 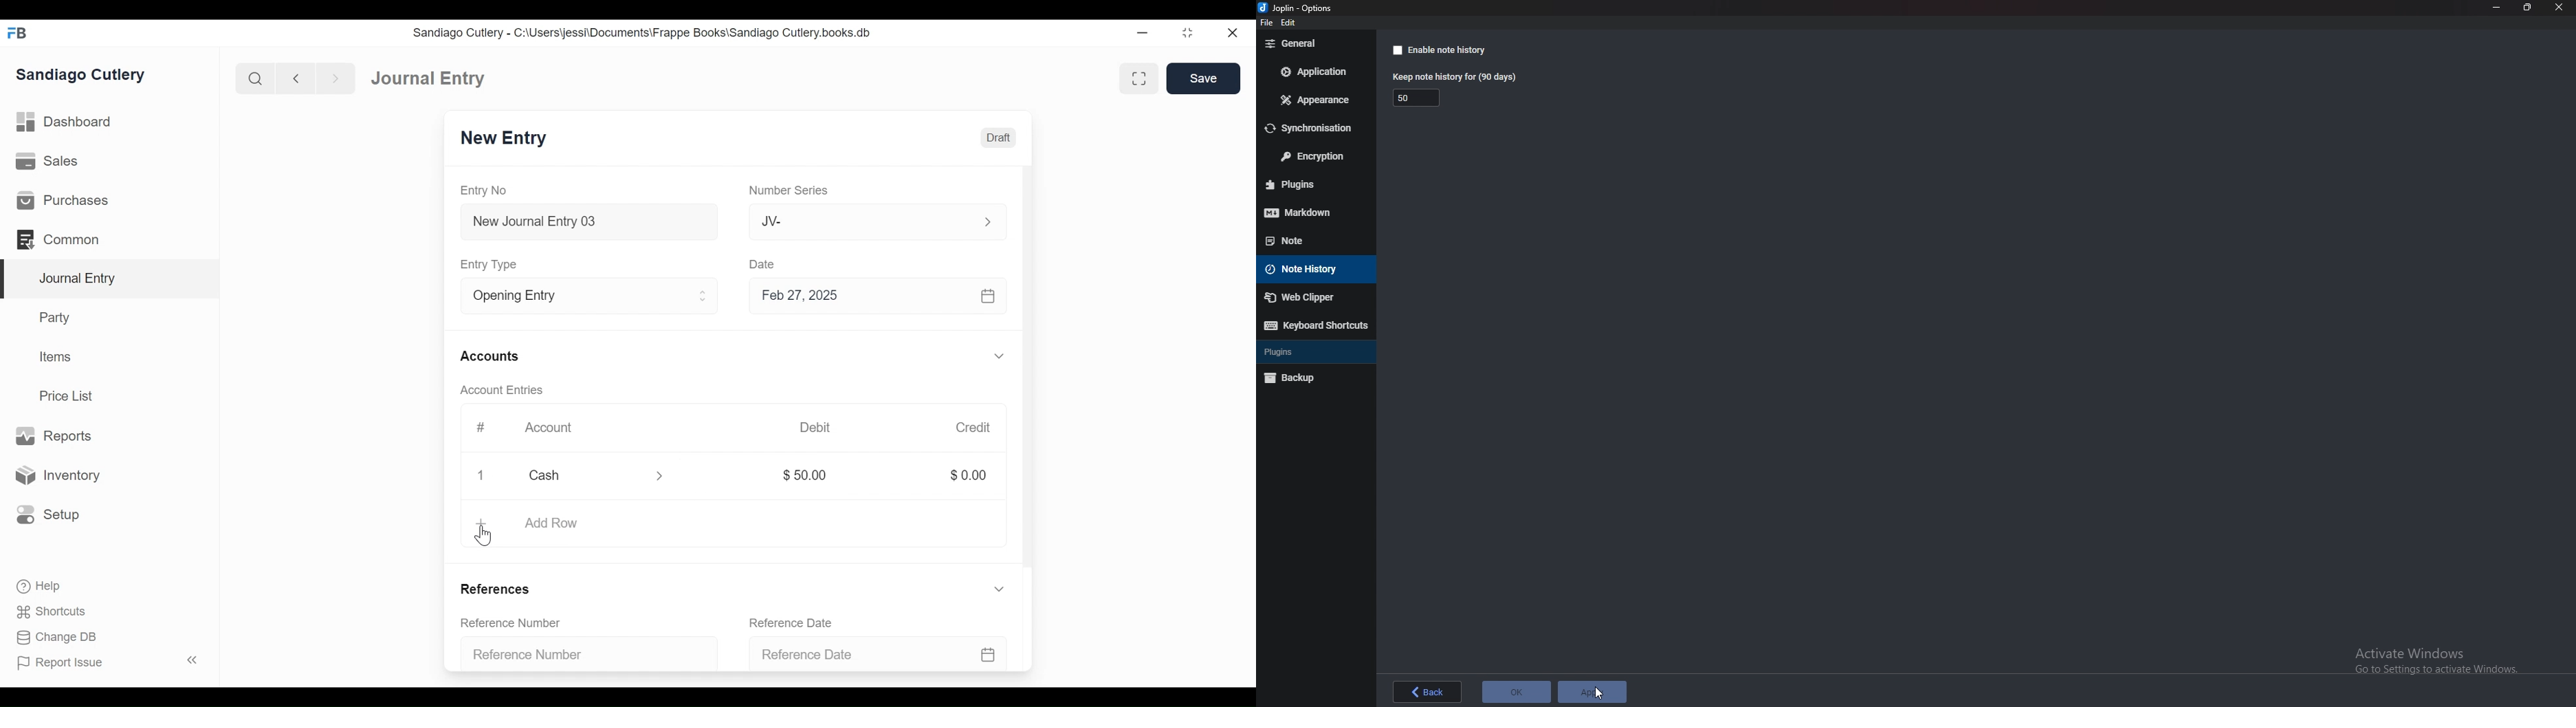 What do you see at coordinates (1311, 213) in the screenshot?
I see `mark down` at bounding box center [1311, 213].